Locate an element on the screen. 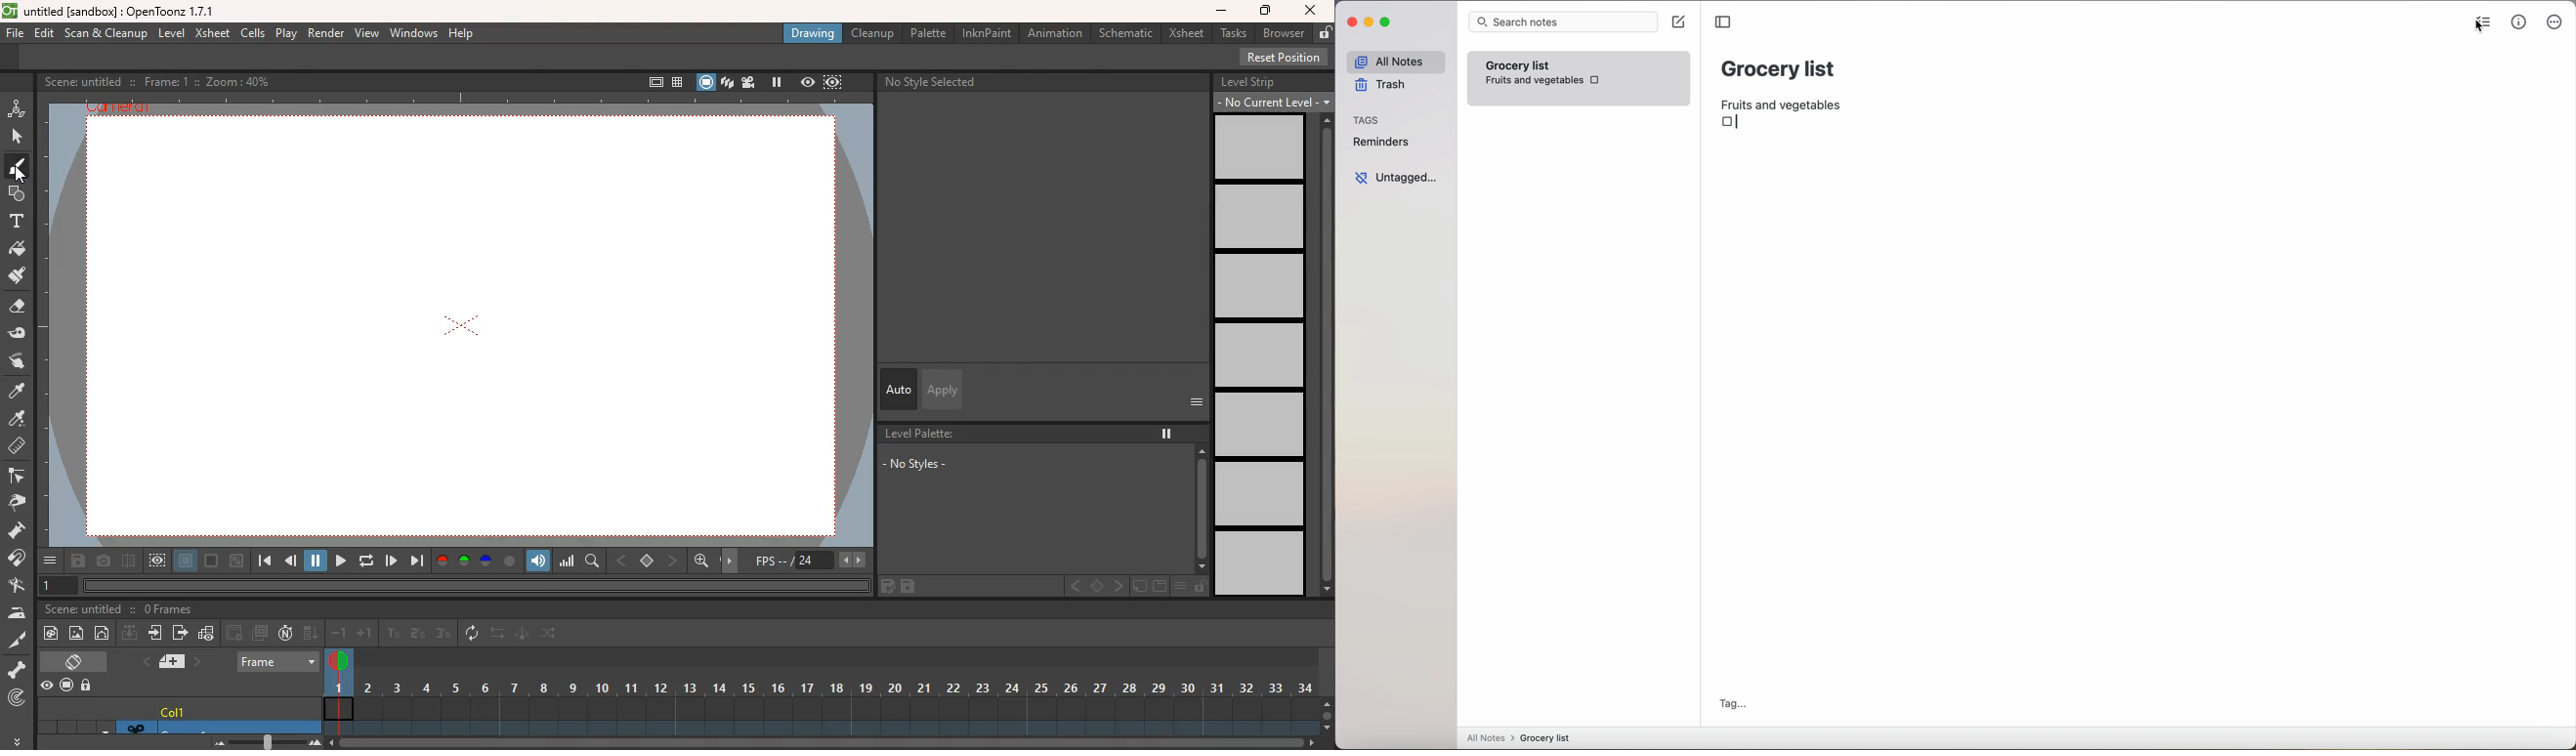  fruits and vegetables is located at coordinates (1786, 102).